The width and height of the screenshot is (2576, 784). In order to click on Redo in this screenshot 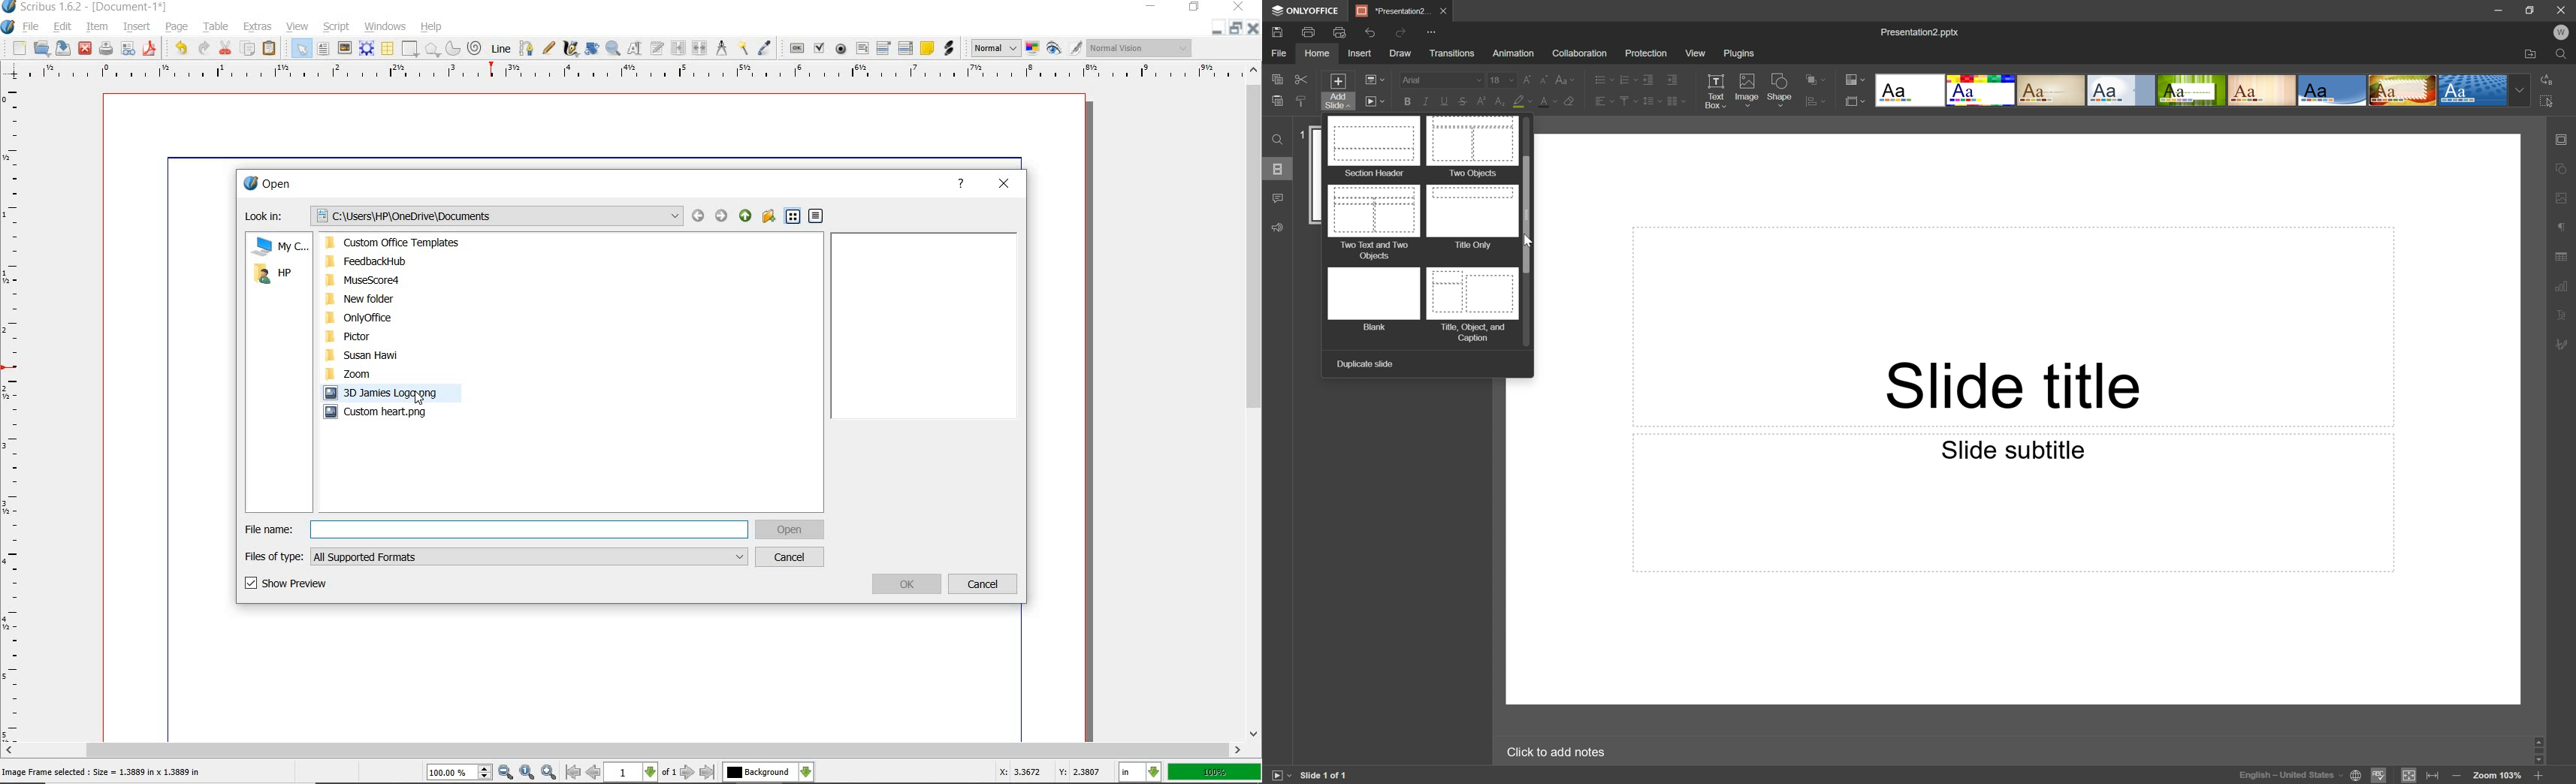, I will do `click(1403, 32)`.